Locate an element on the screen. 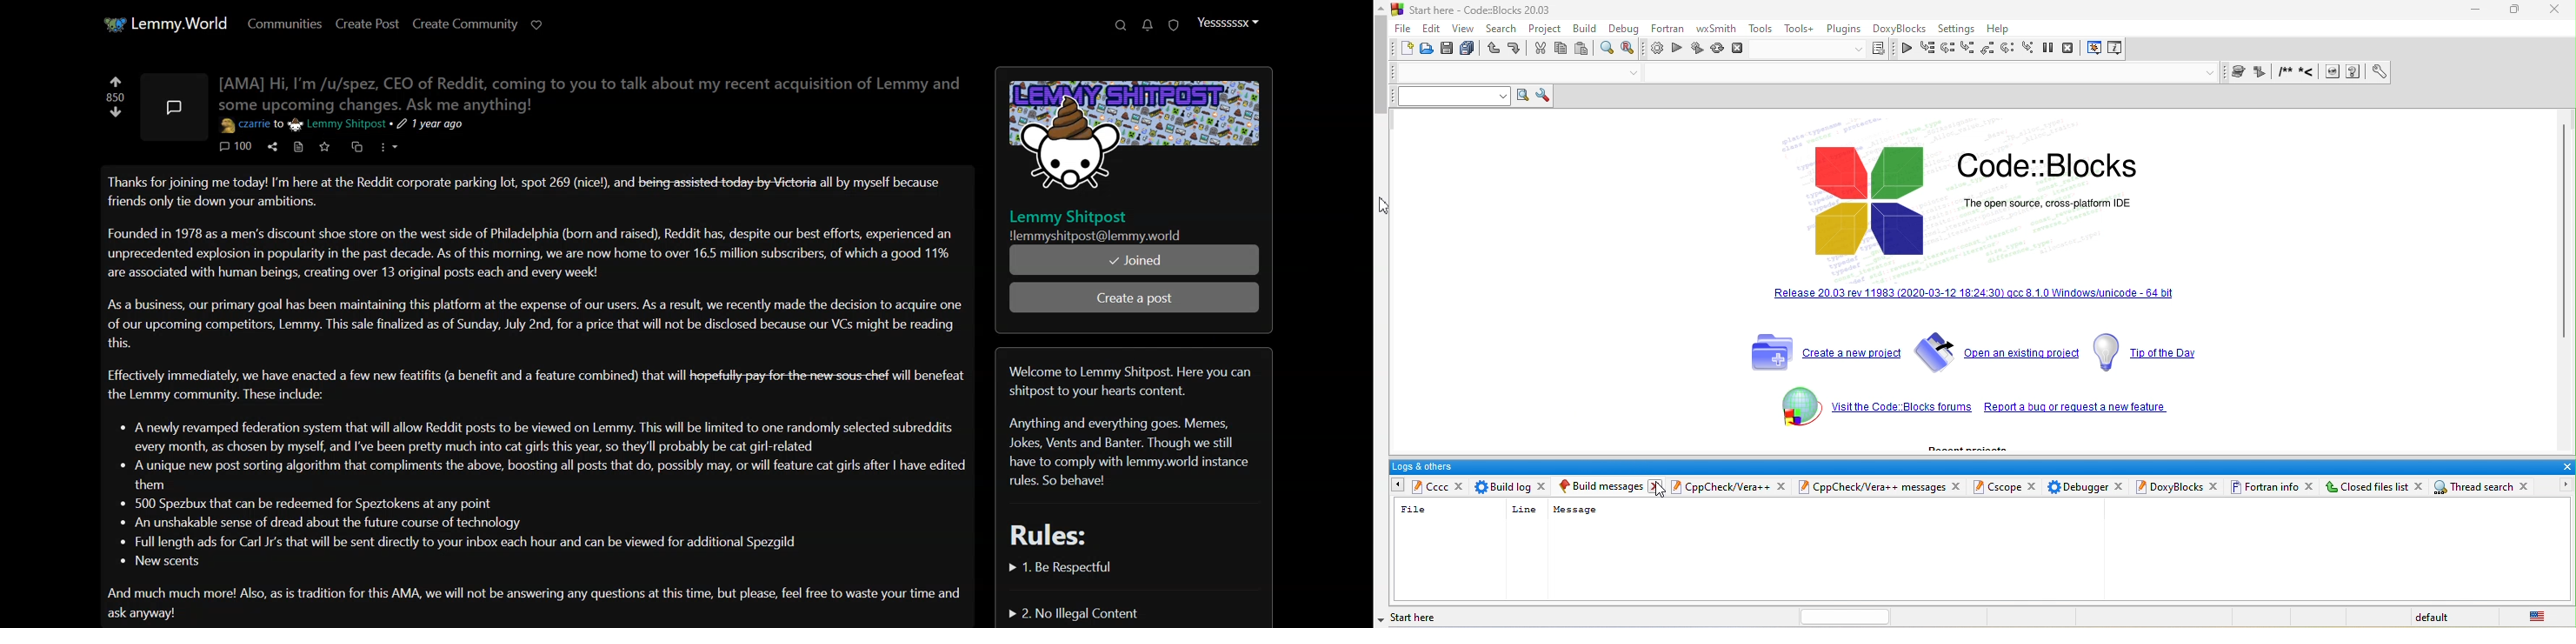 The width and height of the screenshot is (2576, 644). cursor is located at coordinates (1661, 491).